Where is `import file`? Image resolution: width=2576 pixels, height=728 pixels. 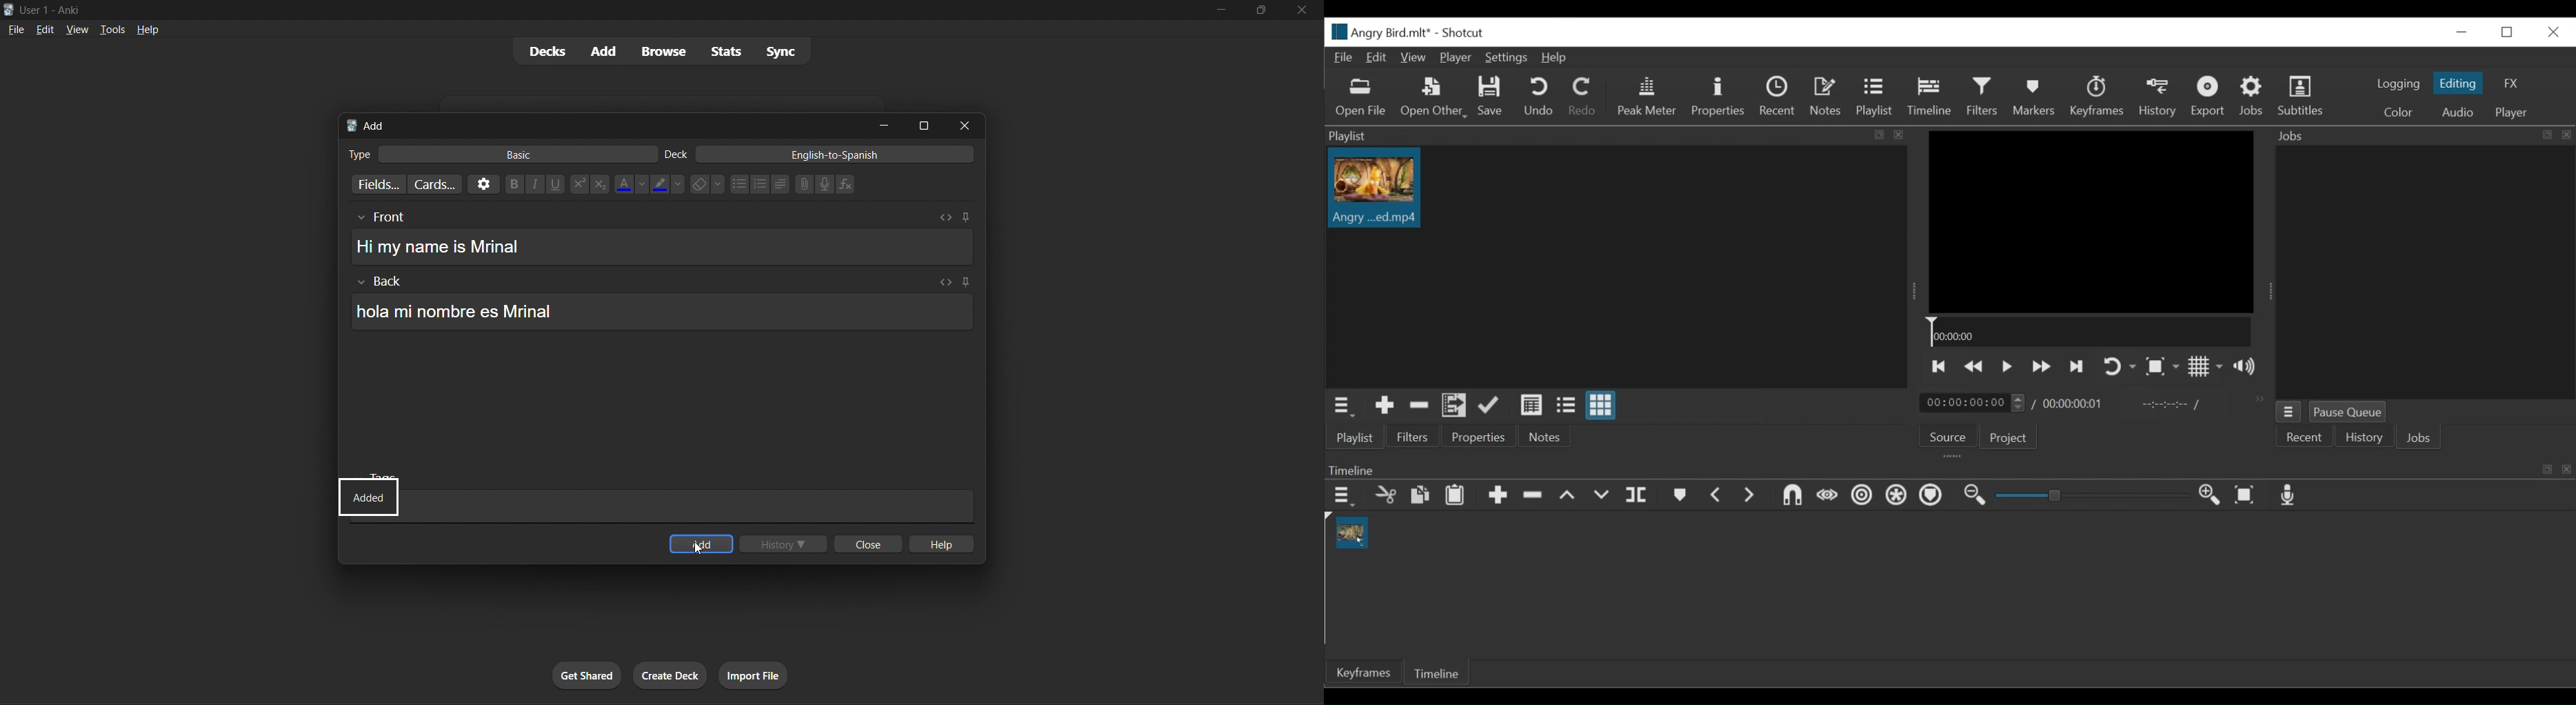 import file is located at coordinates (756, 674).